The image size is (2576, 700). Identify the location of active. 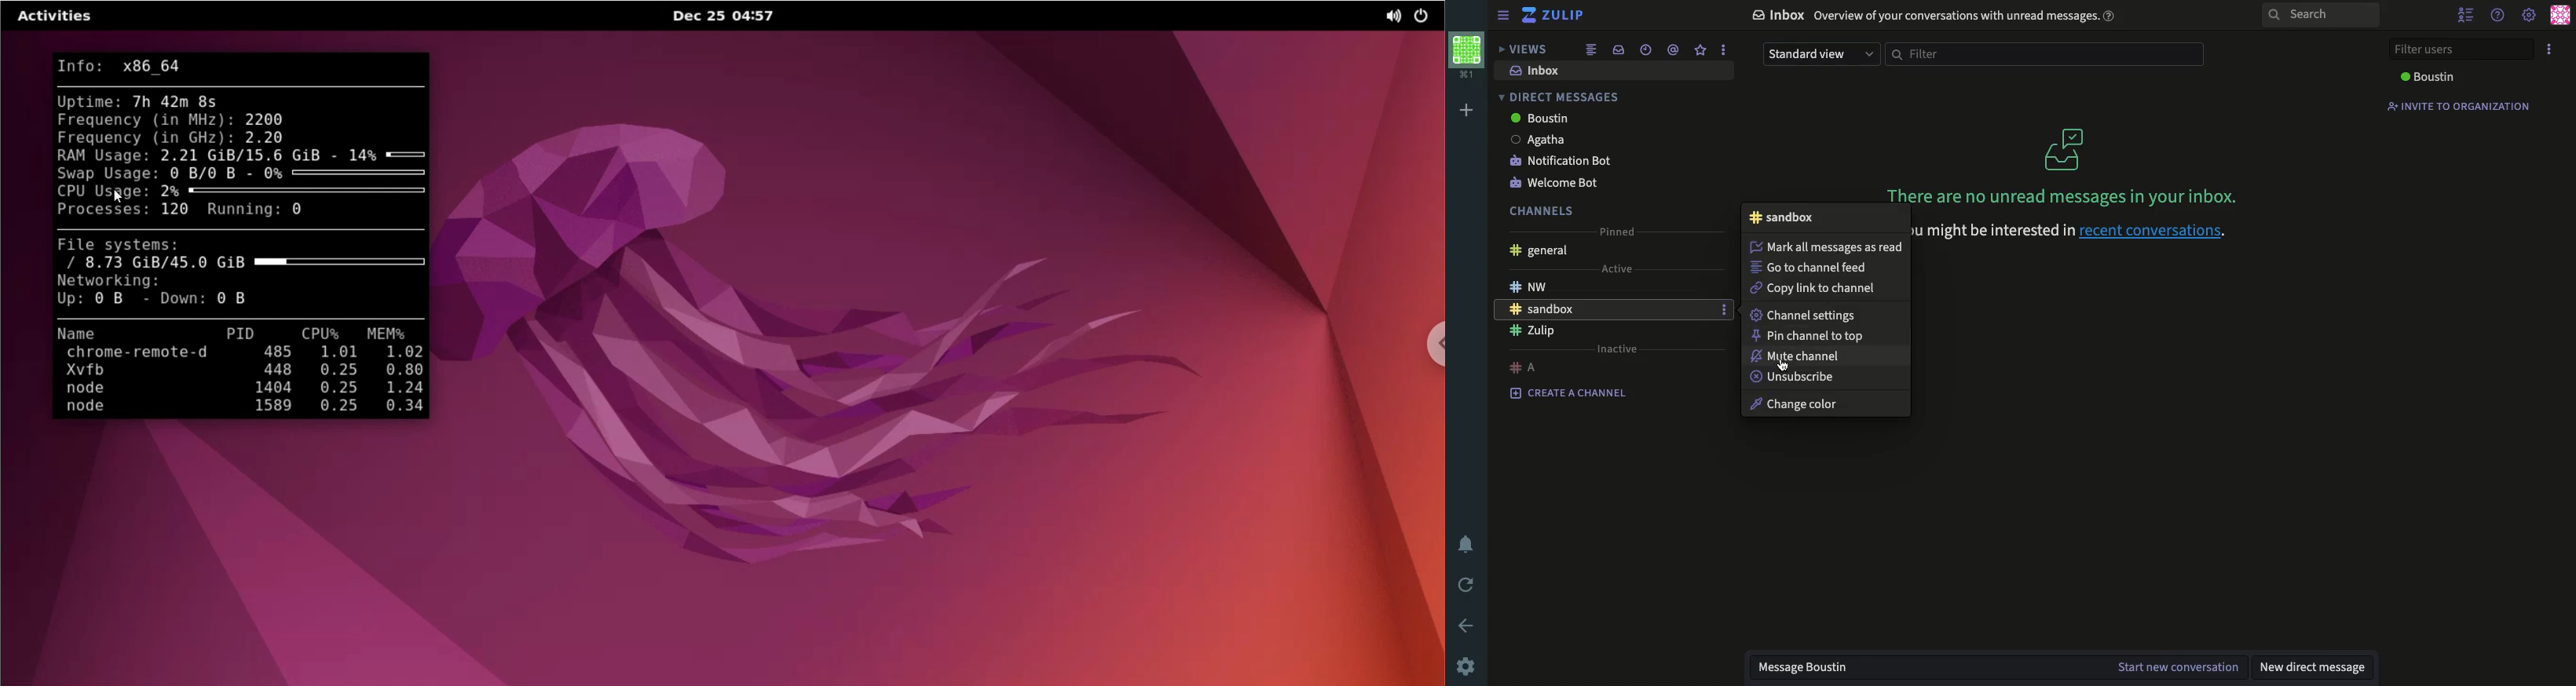
(1618, 268).